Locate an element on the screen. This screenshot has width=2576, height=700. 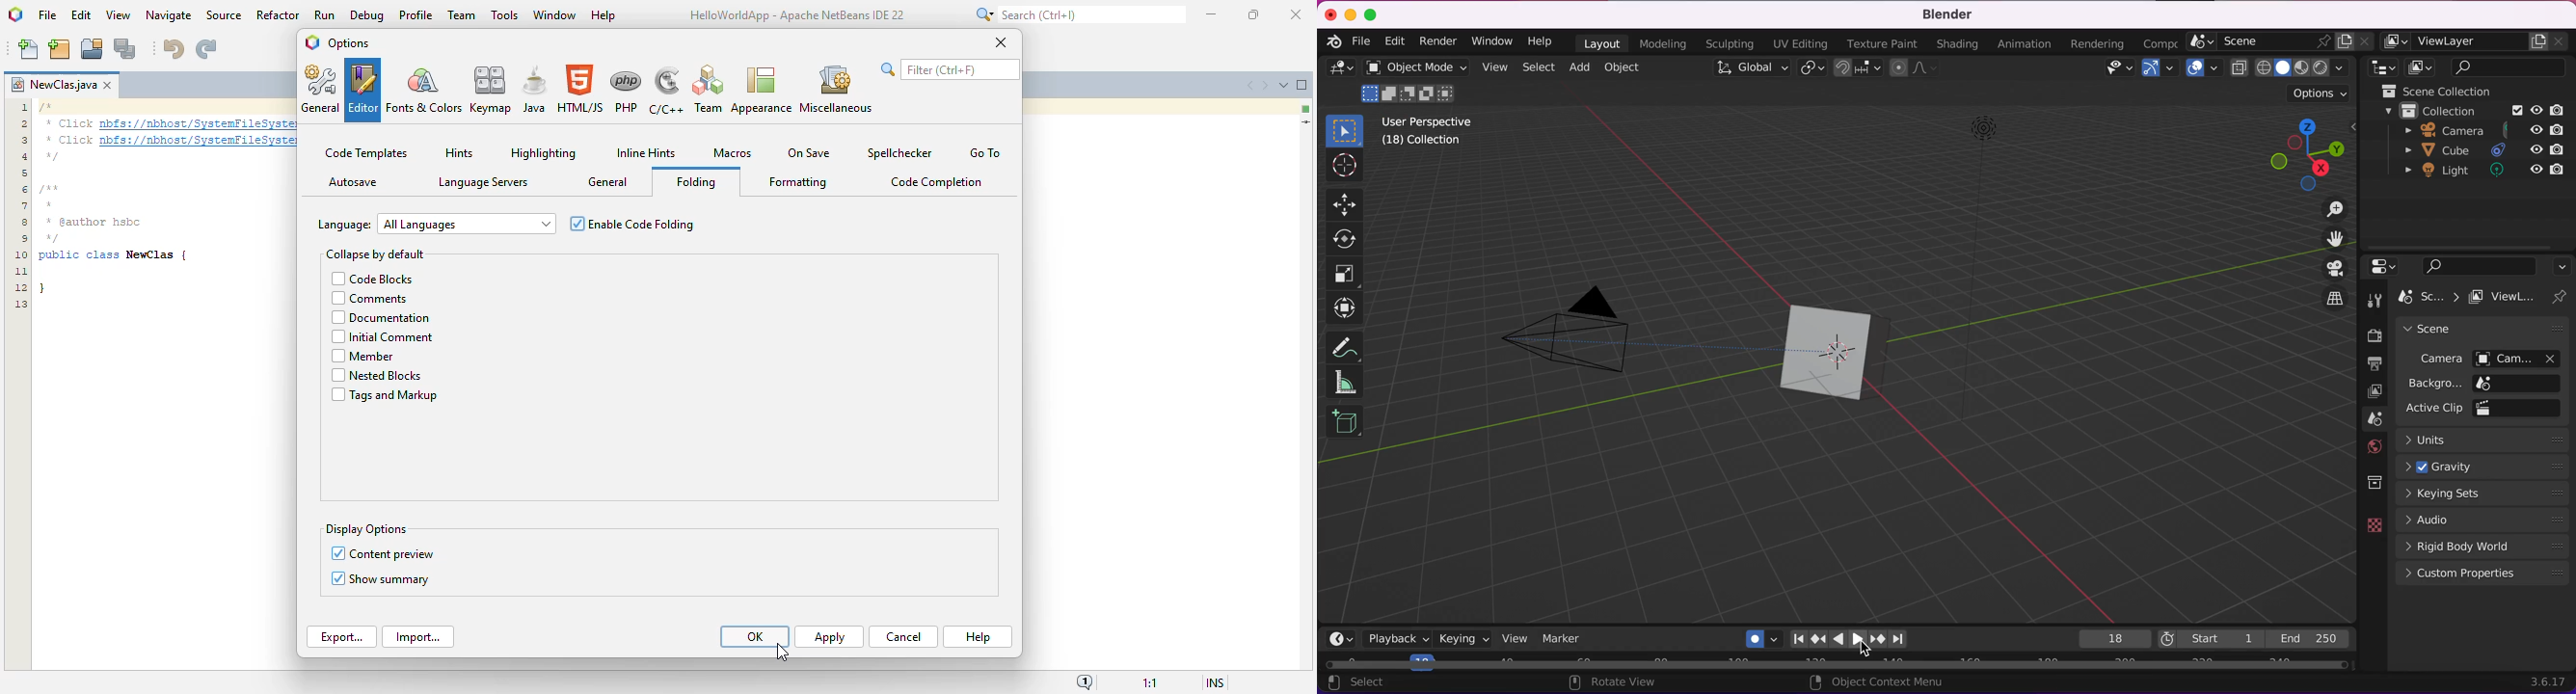
search is located at coordinates (2511, 67).